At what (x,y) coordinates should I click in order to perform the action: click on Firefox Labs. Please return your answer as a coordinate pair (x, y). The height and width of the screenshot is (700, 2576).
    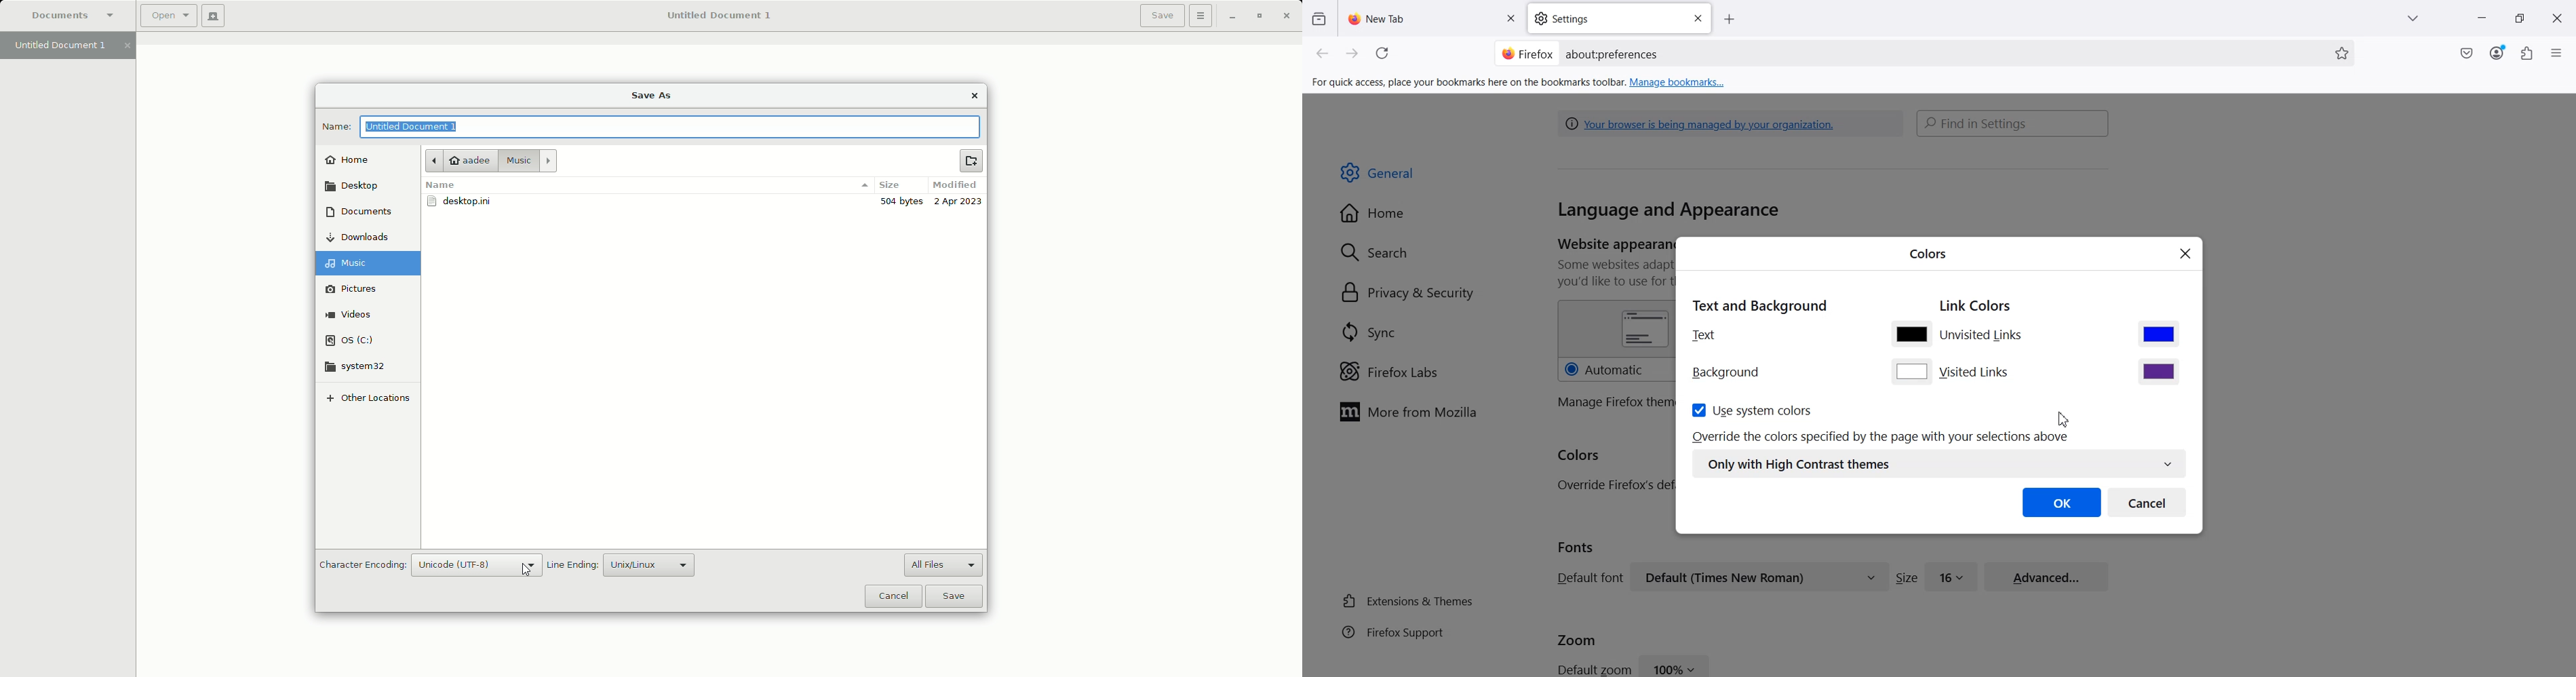
    Looking at the image, I should click on (1389, 372).